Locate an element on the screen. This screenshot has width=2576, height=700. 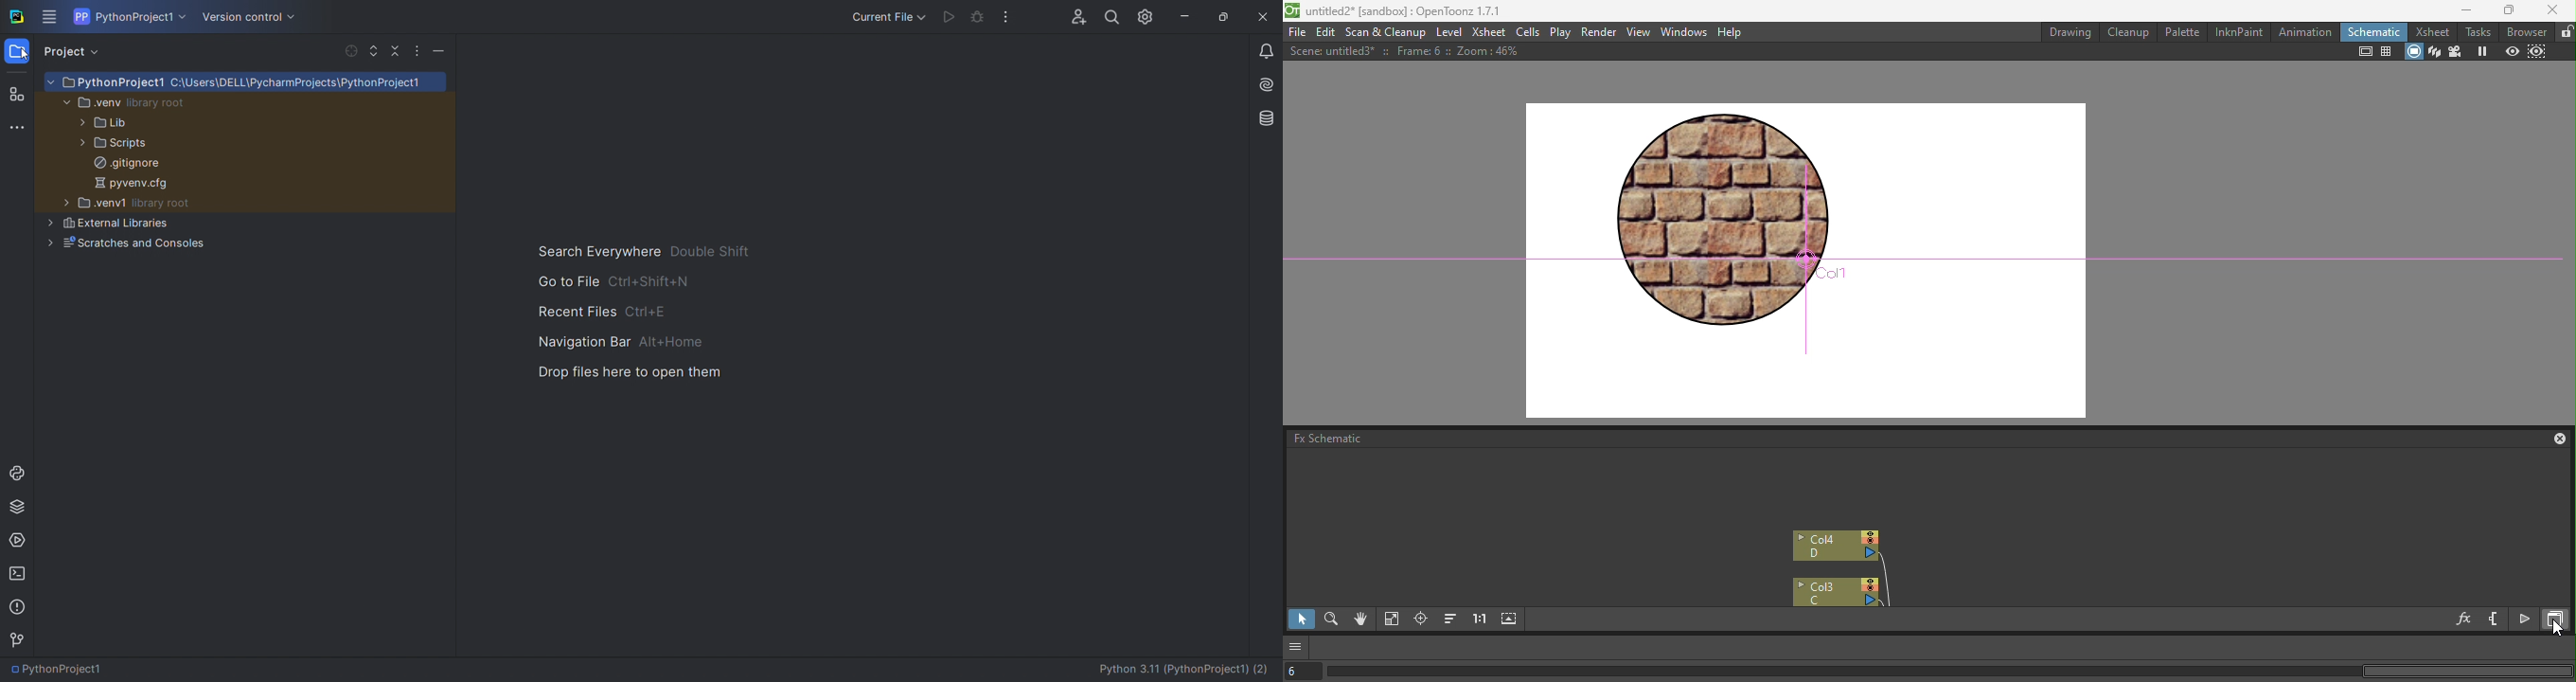
Help is located at coordinates (1731, 32).